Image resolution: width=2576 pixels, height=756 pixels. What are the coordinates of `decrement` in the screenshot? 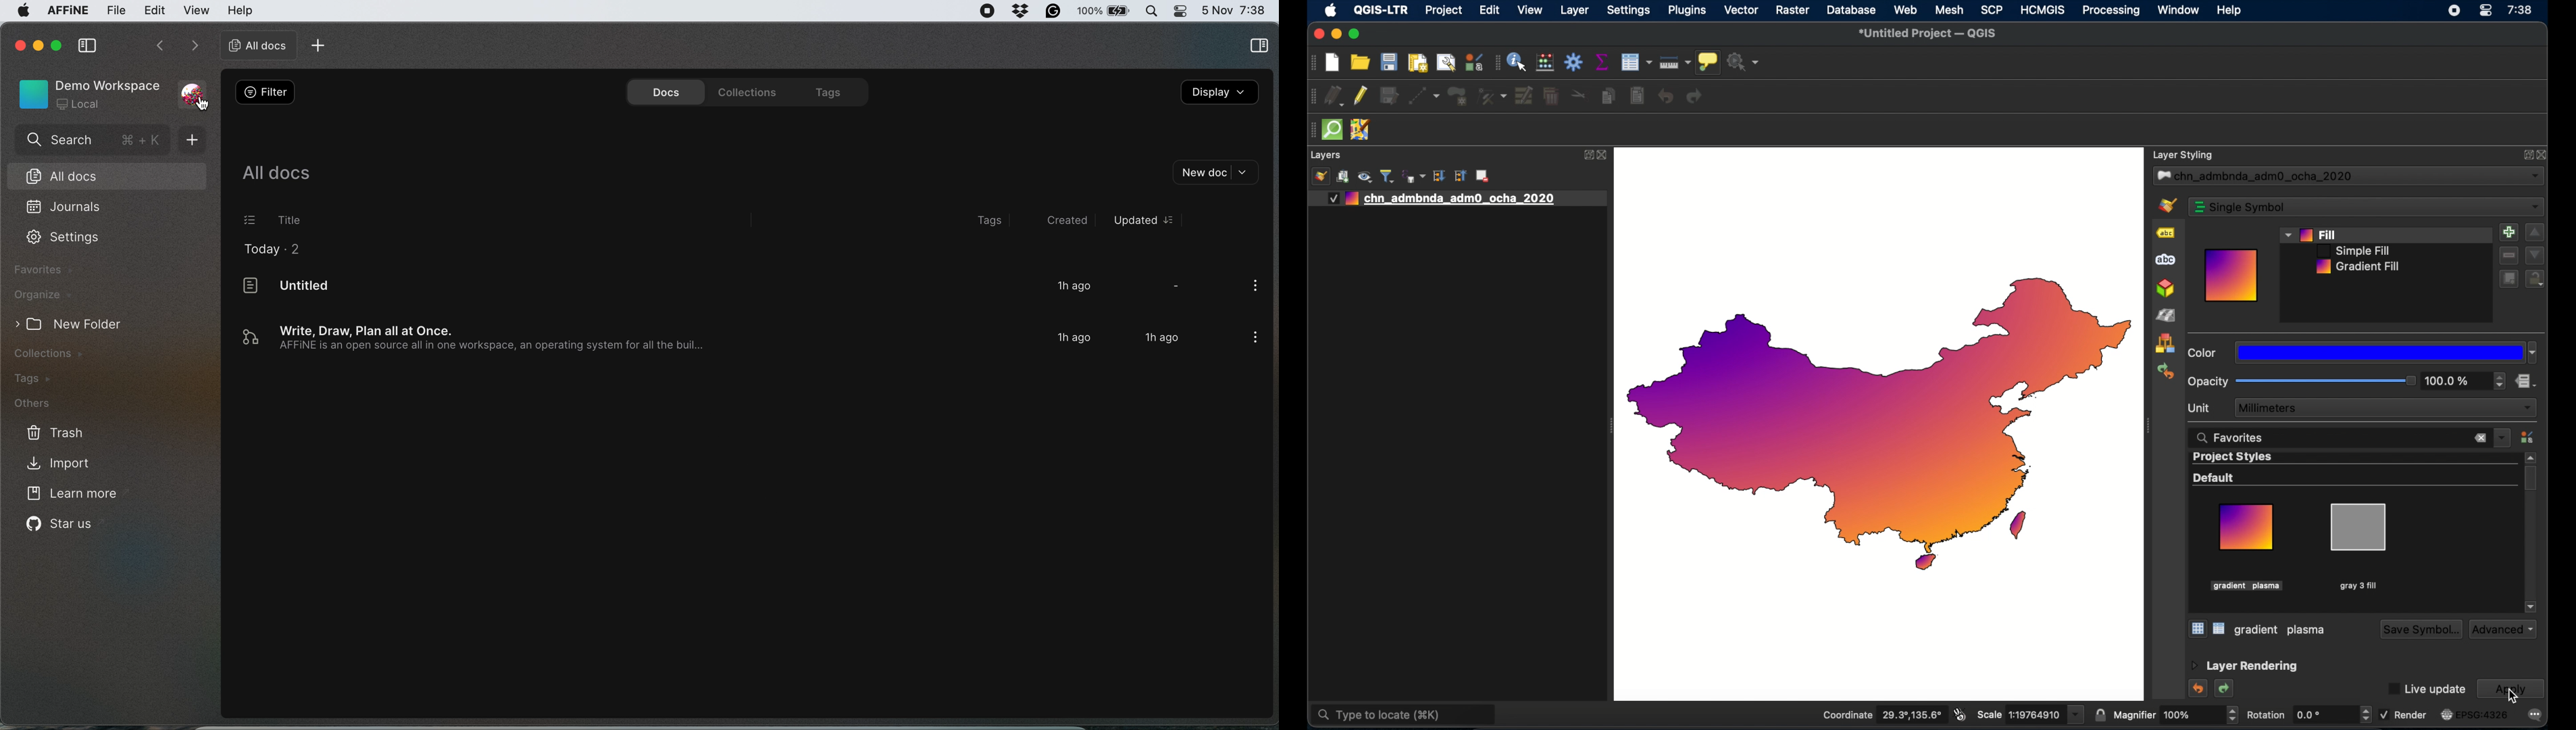 It's located at (2535, 256).